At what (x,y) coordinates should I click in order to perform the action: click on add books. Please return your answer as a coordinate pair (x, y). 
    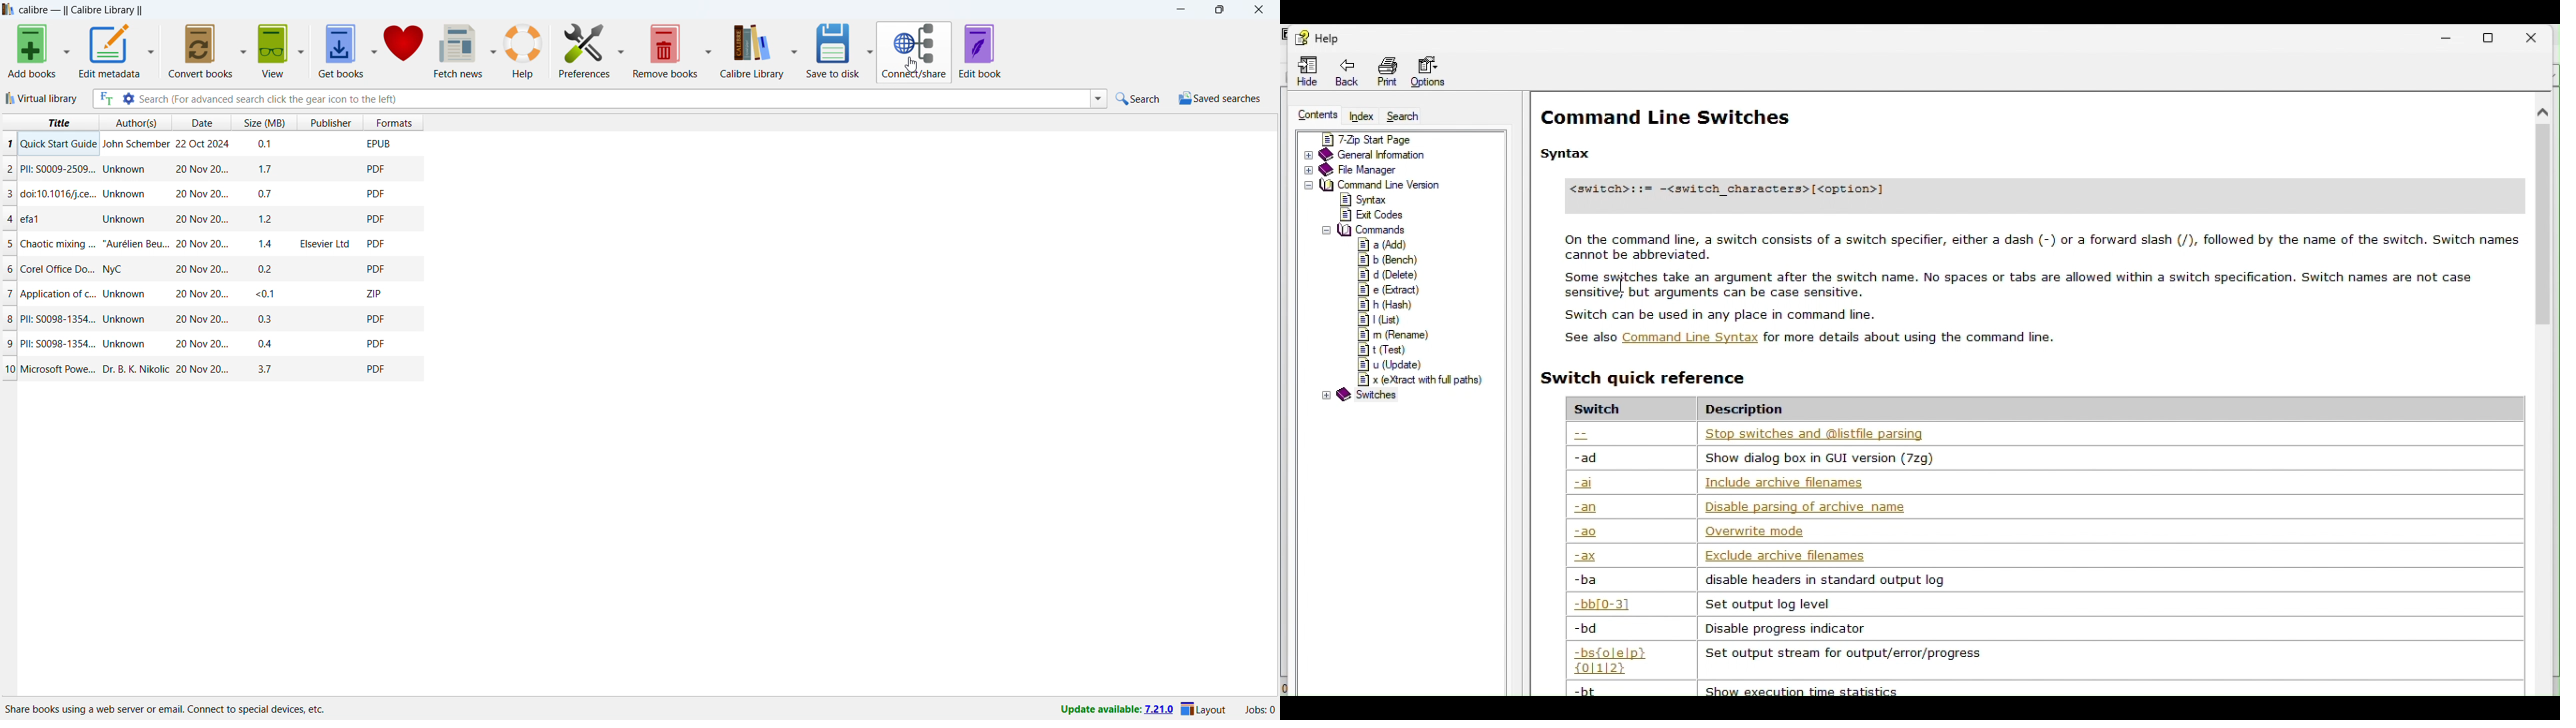
    Looking at the image, I should click on (33, 51).